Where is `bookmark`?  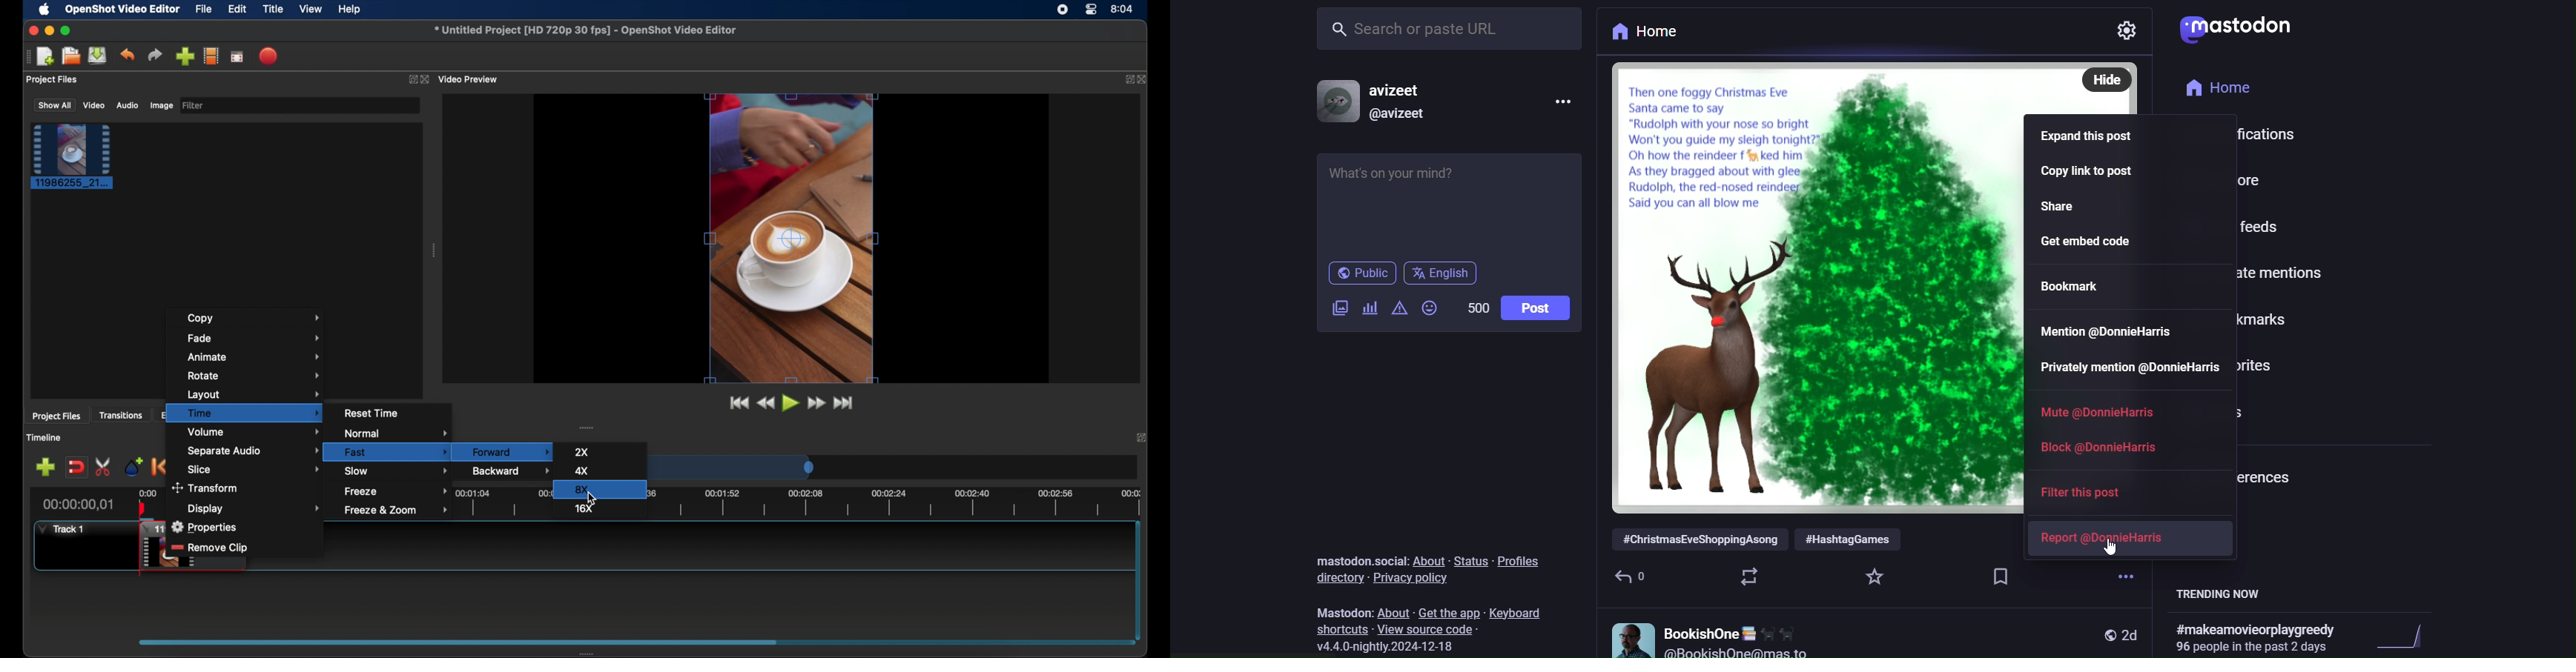
bookmark is located at coordinates (2252, 319).